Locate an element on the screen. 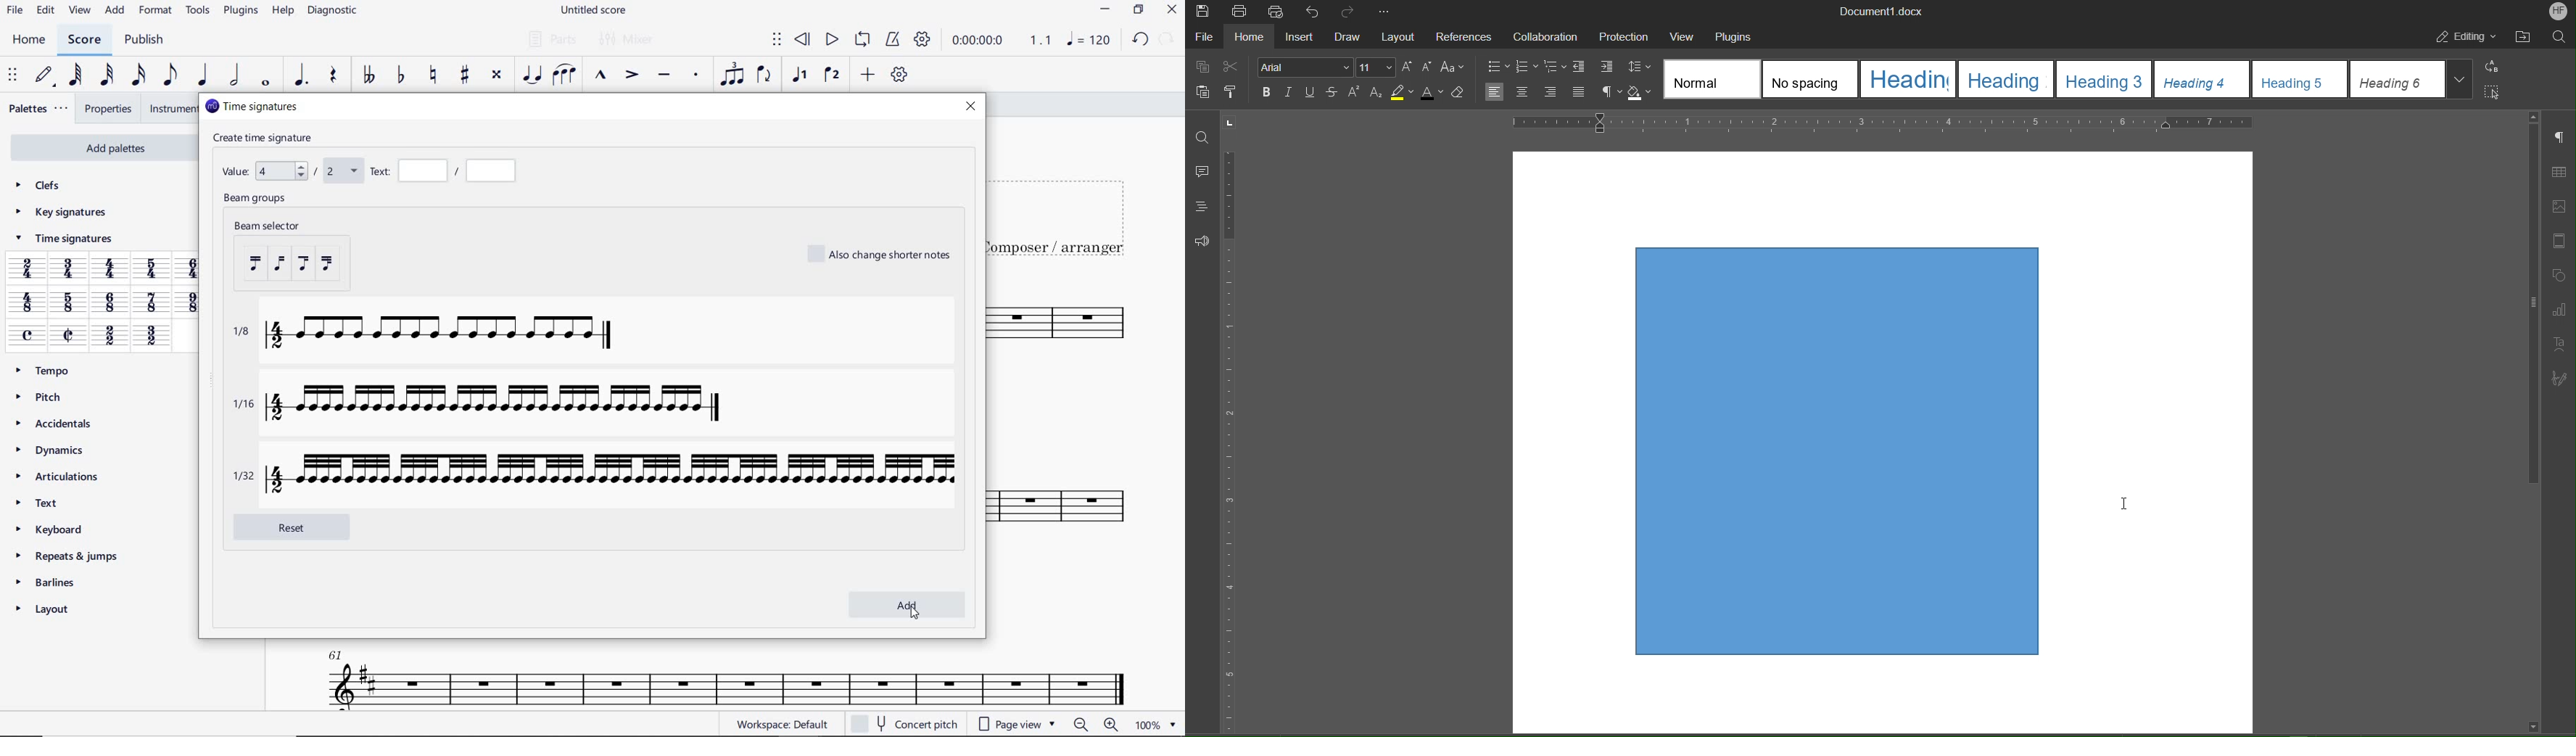 The width and height of the screenshot is (2576, 756). Feedback and Support is located at coordinates (1202, 242).